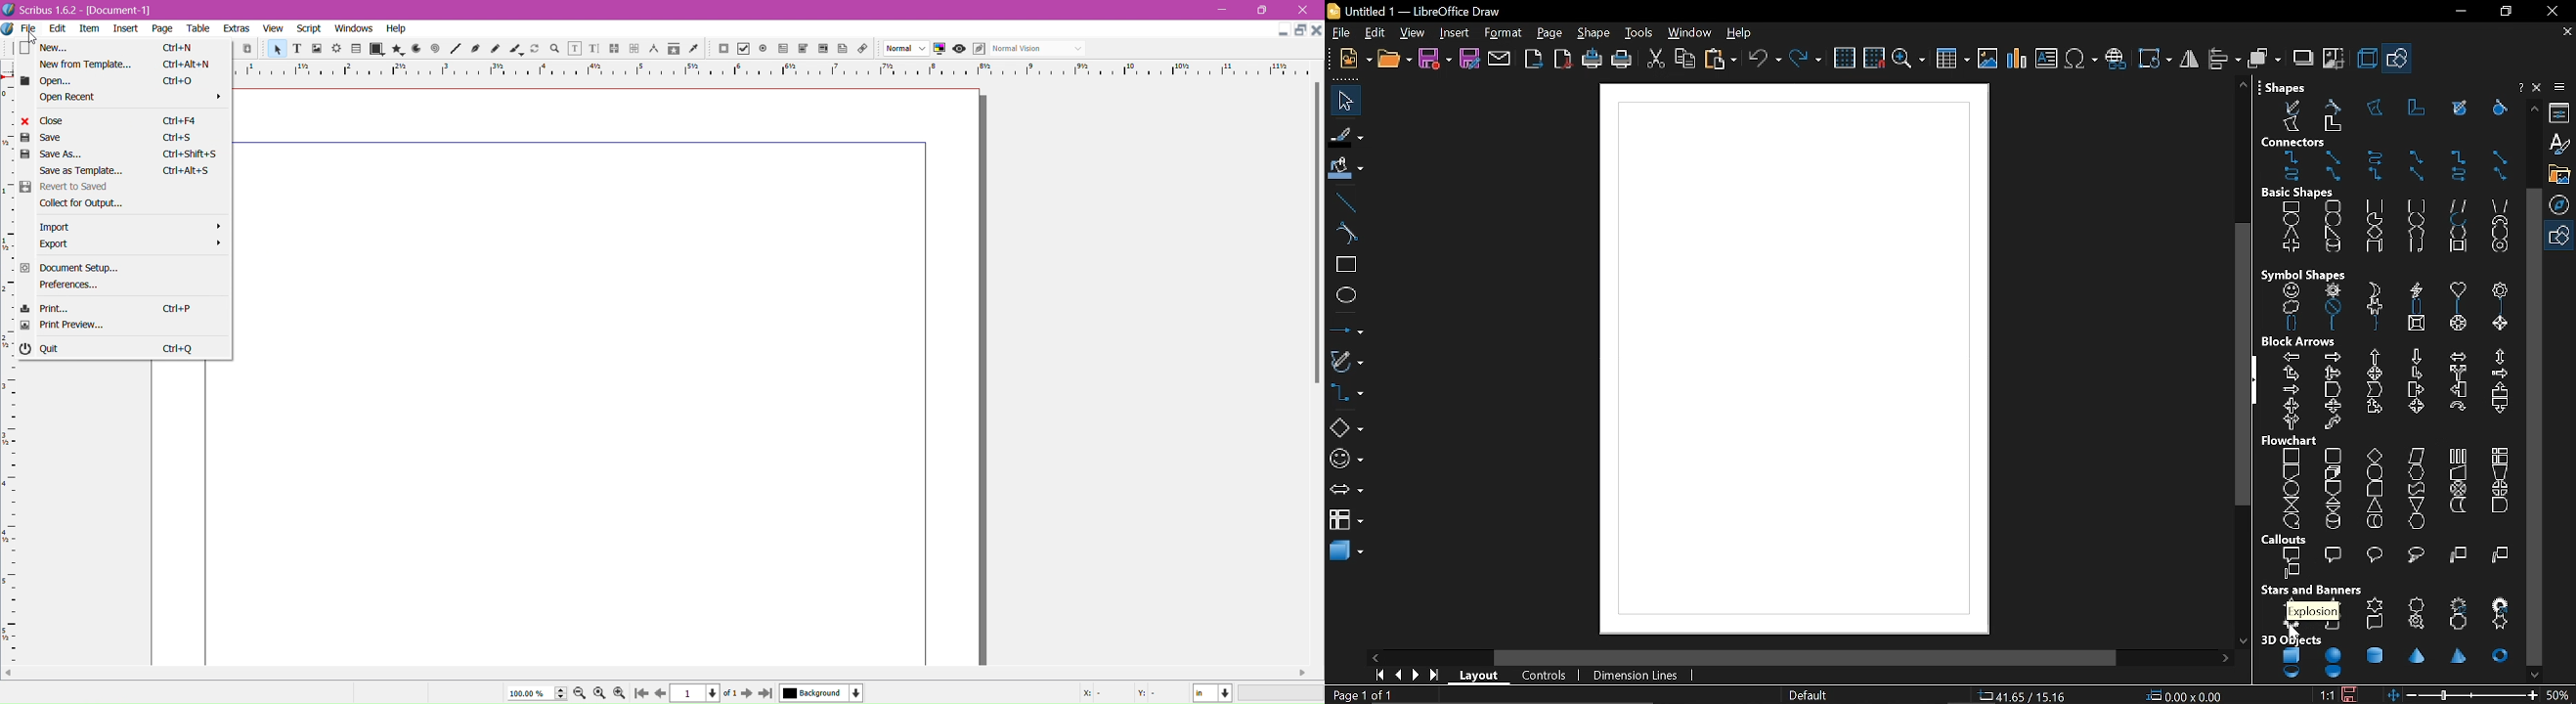 The image size is (2576, 728). What do you see at coordinates (70, 326) in the screenshot?
I see `Print Preview` at bounding box center [70, 326].